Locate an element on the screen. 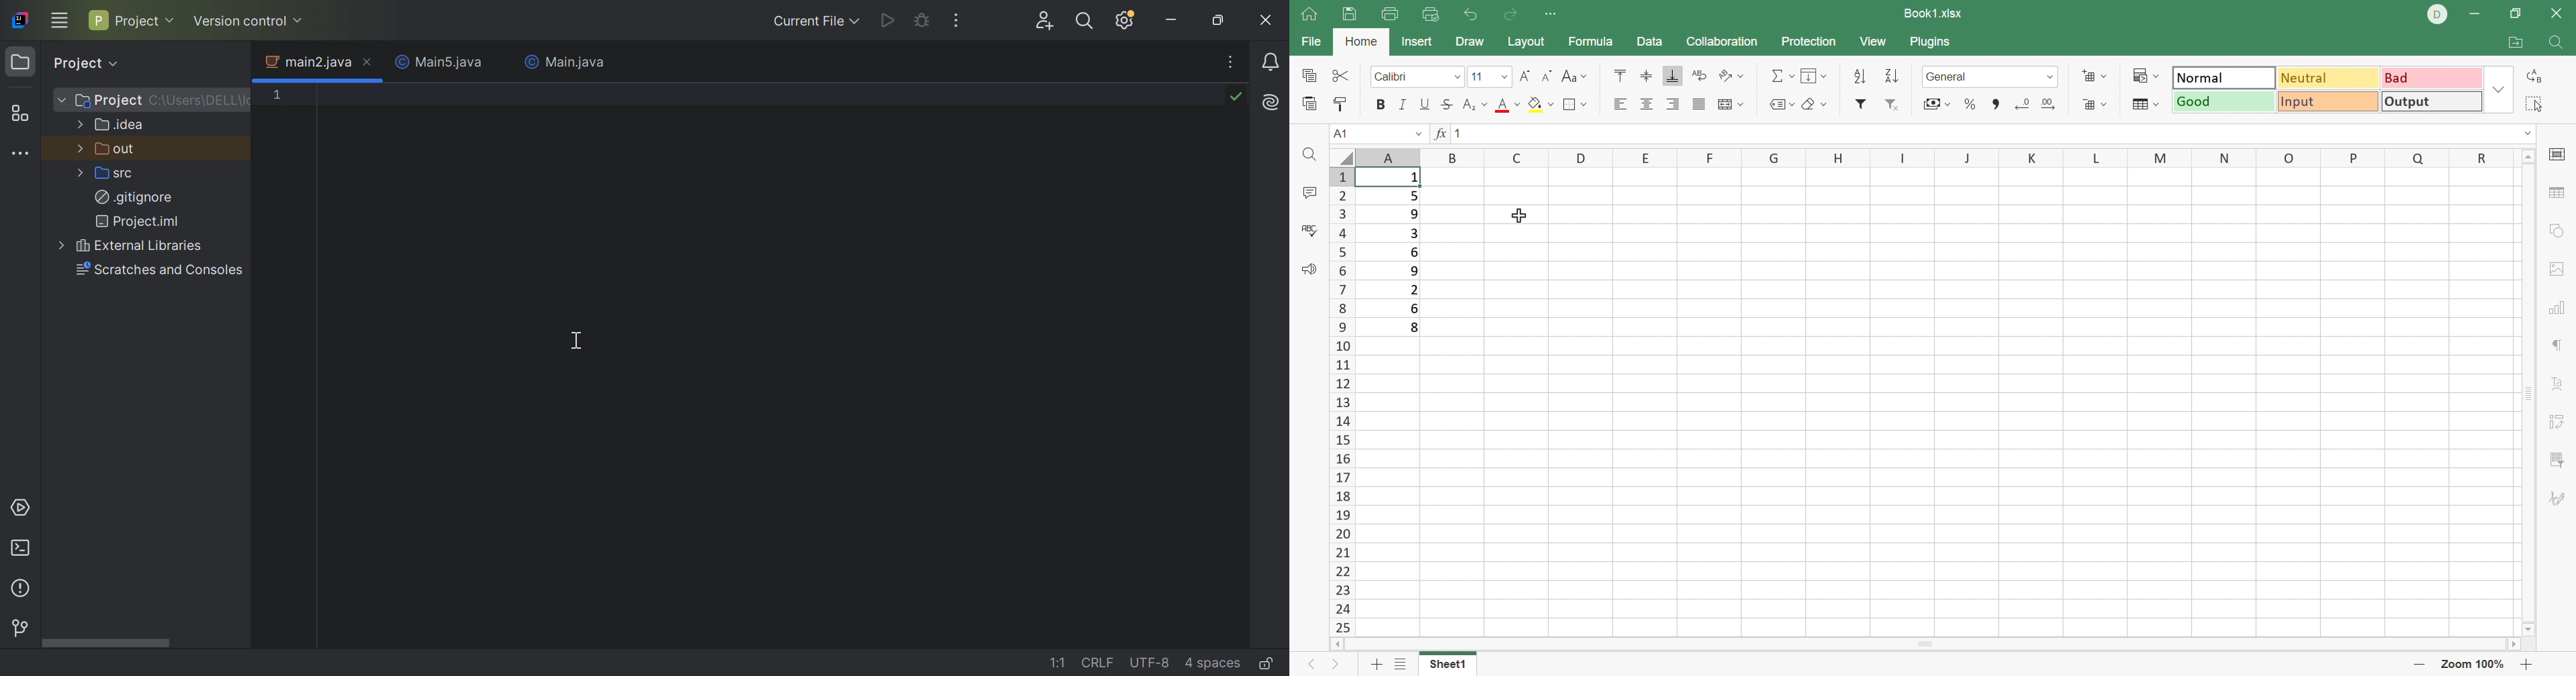 The width and height of the screenshot is (2576, 700). Justified is located at coordinates (1699, 104).